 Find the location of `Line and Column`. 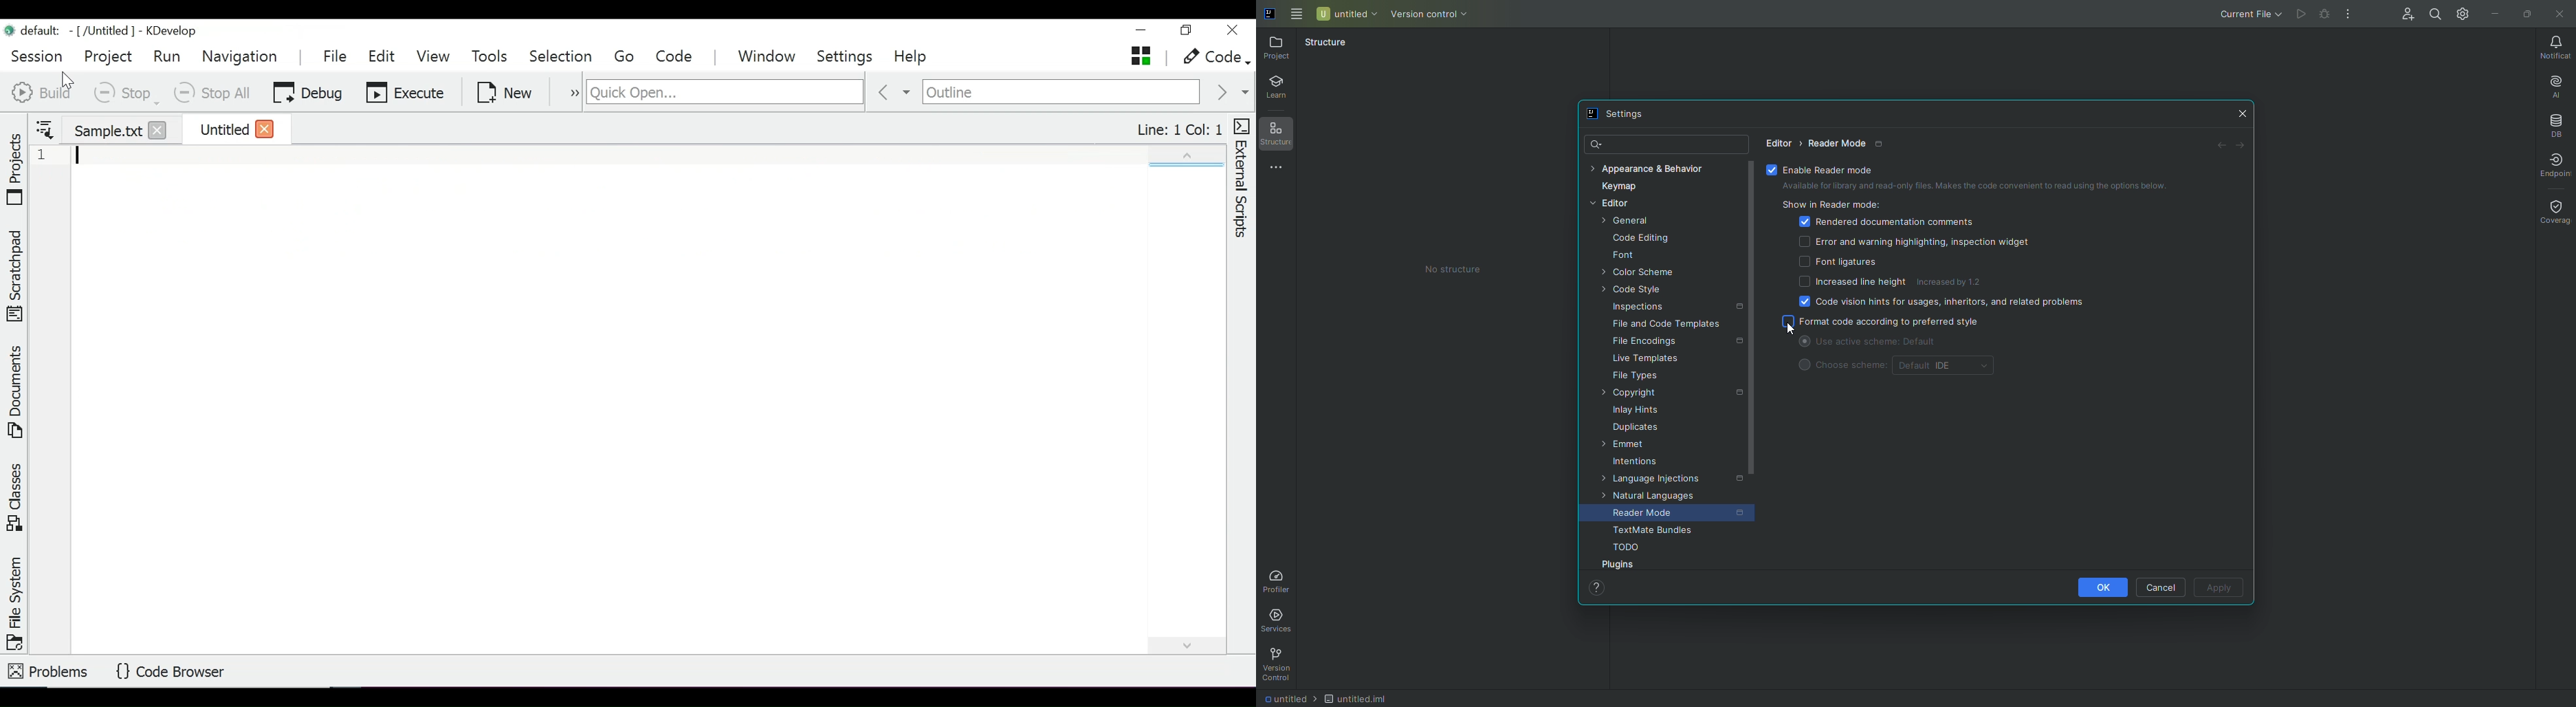

Line and Column is located at coordinates (1181, 129).